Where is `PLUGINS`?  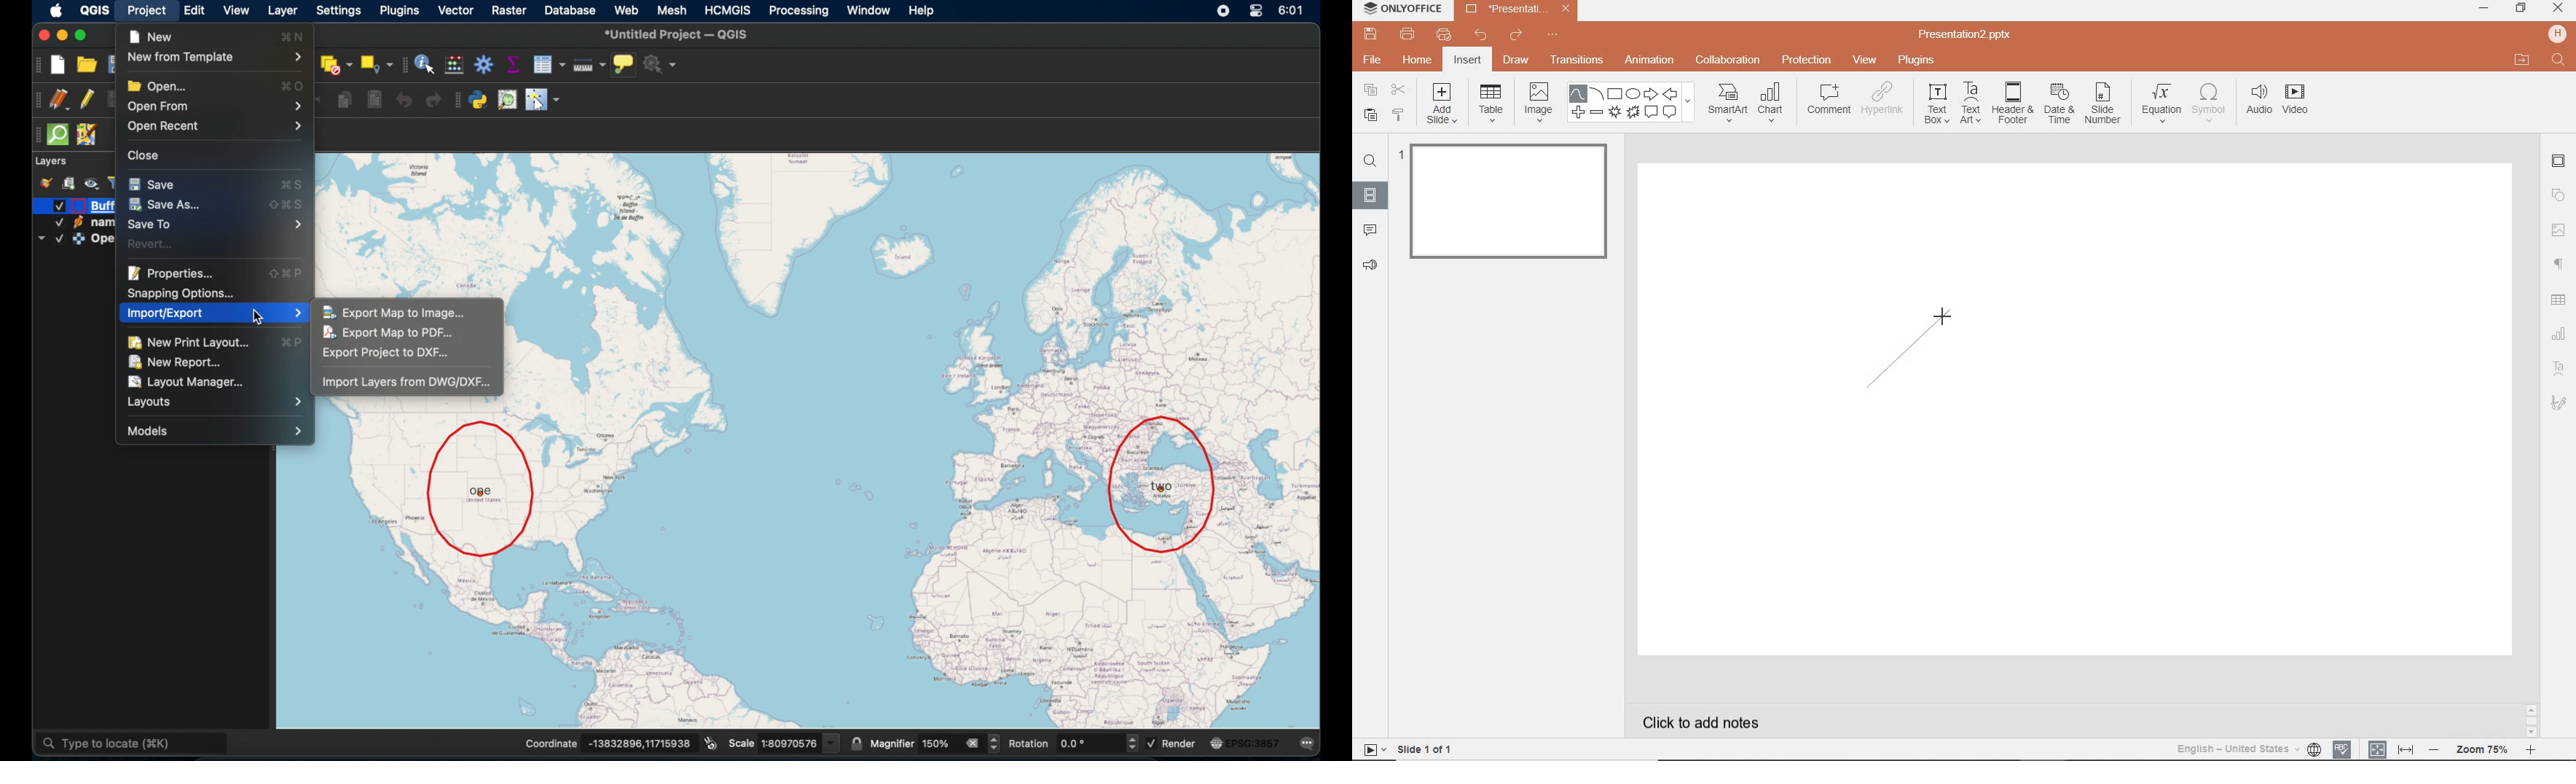
PLUGINS is located at coordinates (1916, 61).